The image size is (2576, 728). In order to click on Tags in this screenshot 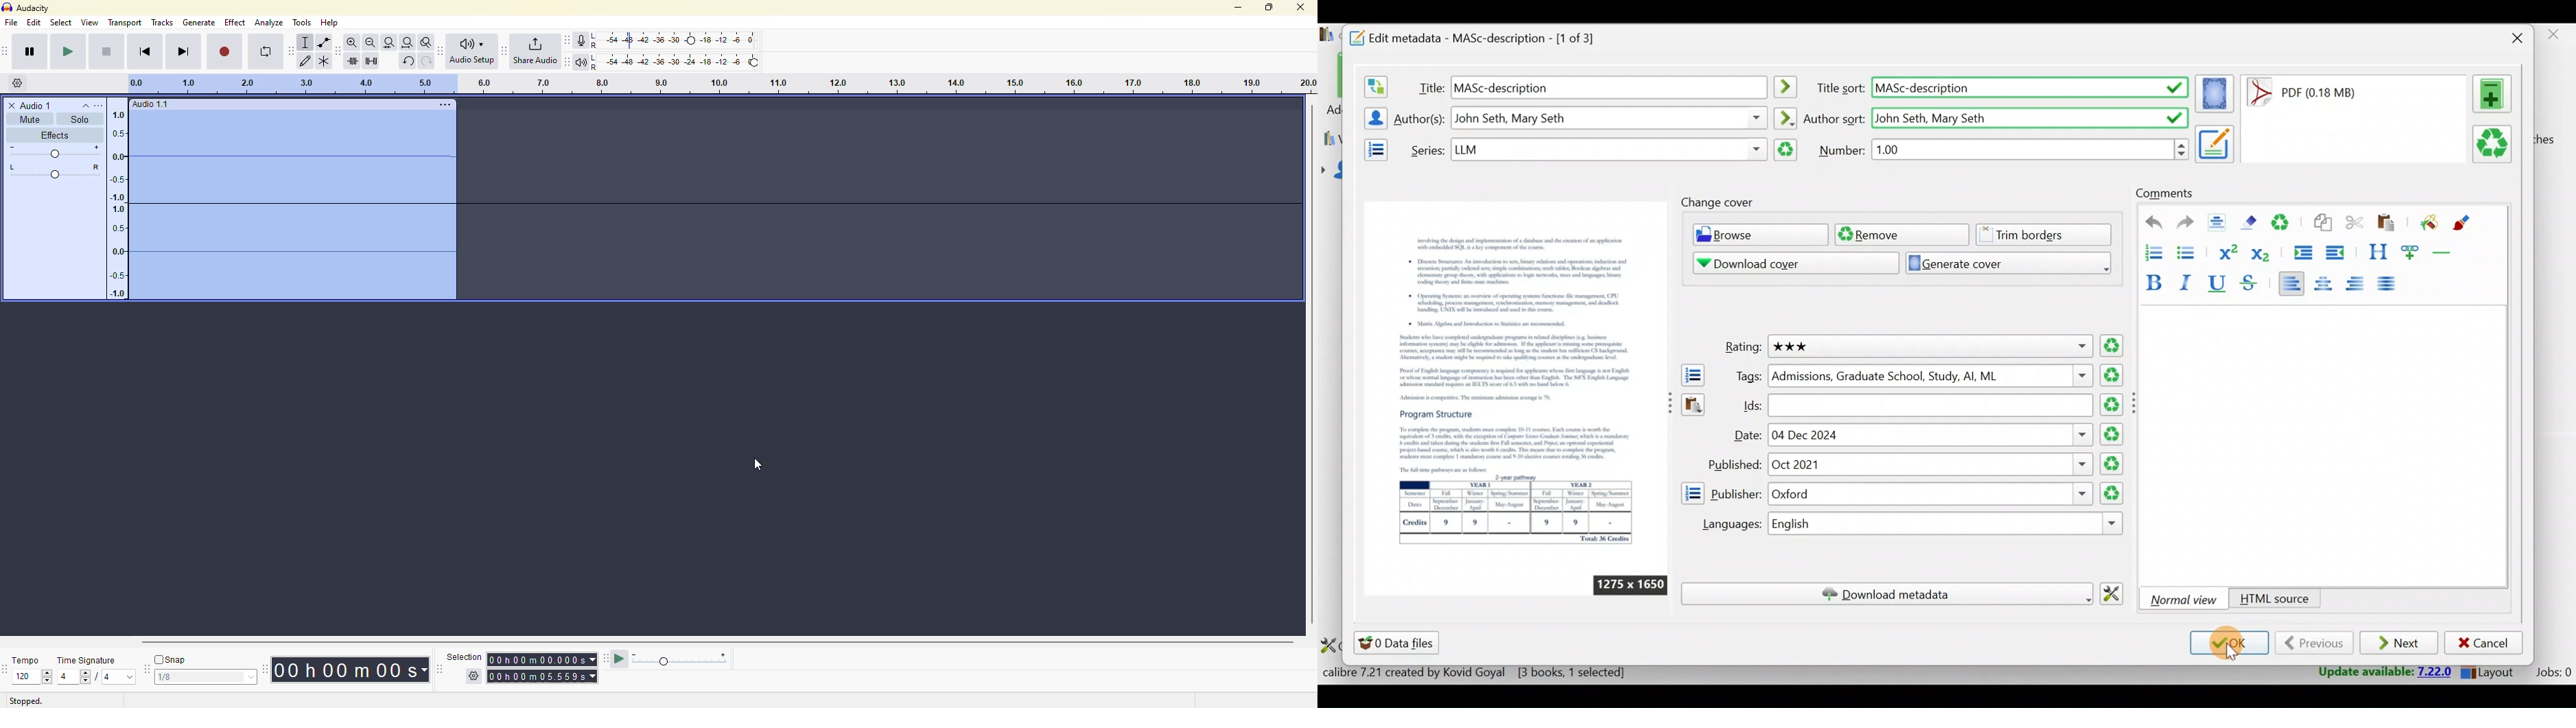, I will do `click(1744, 376)`.